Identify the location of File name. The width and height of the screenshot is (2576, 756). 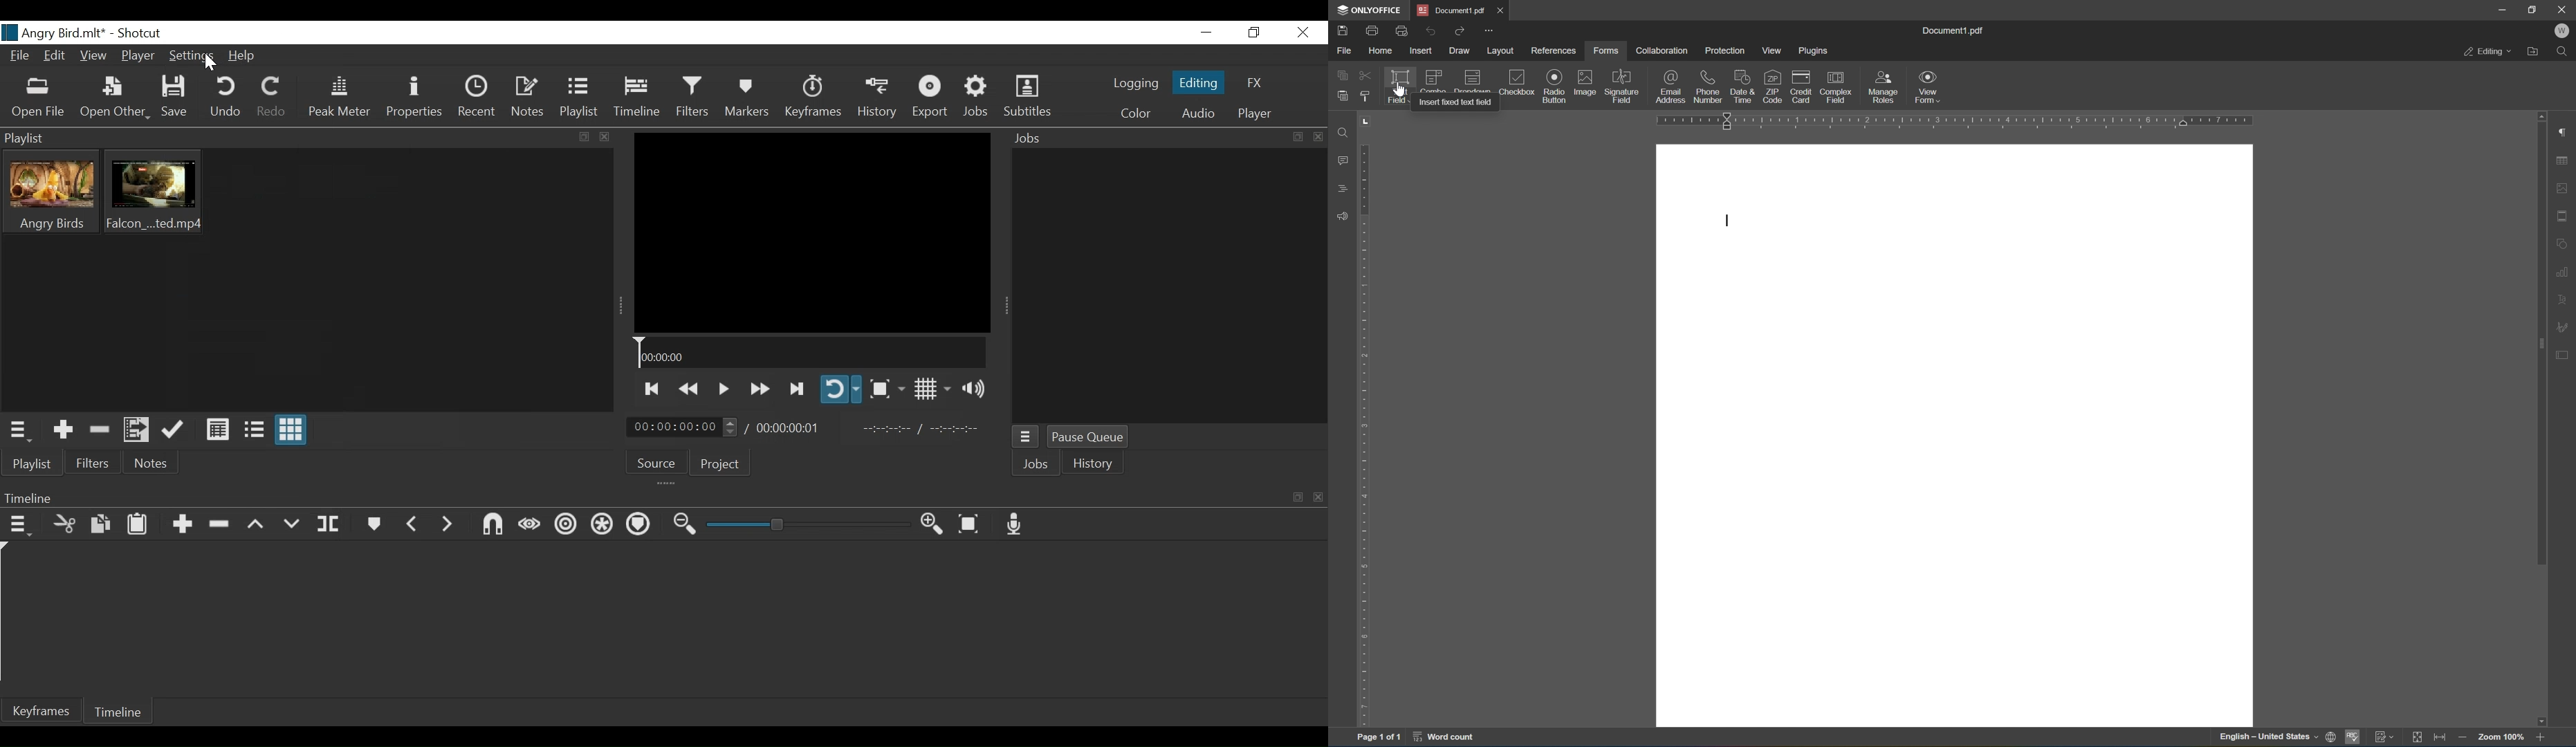
(55, 32).